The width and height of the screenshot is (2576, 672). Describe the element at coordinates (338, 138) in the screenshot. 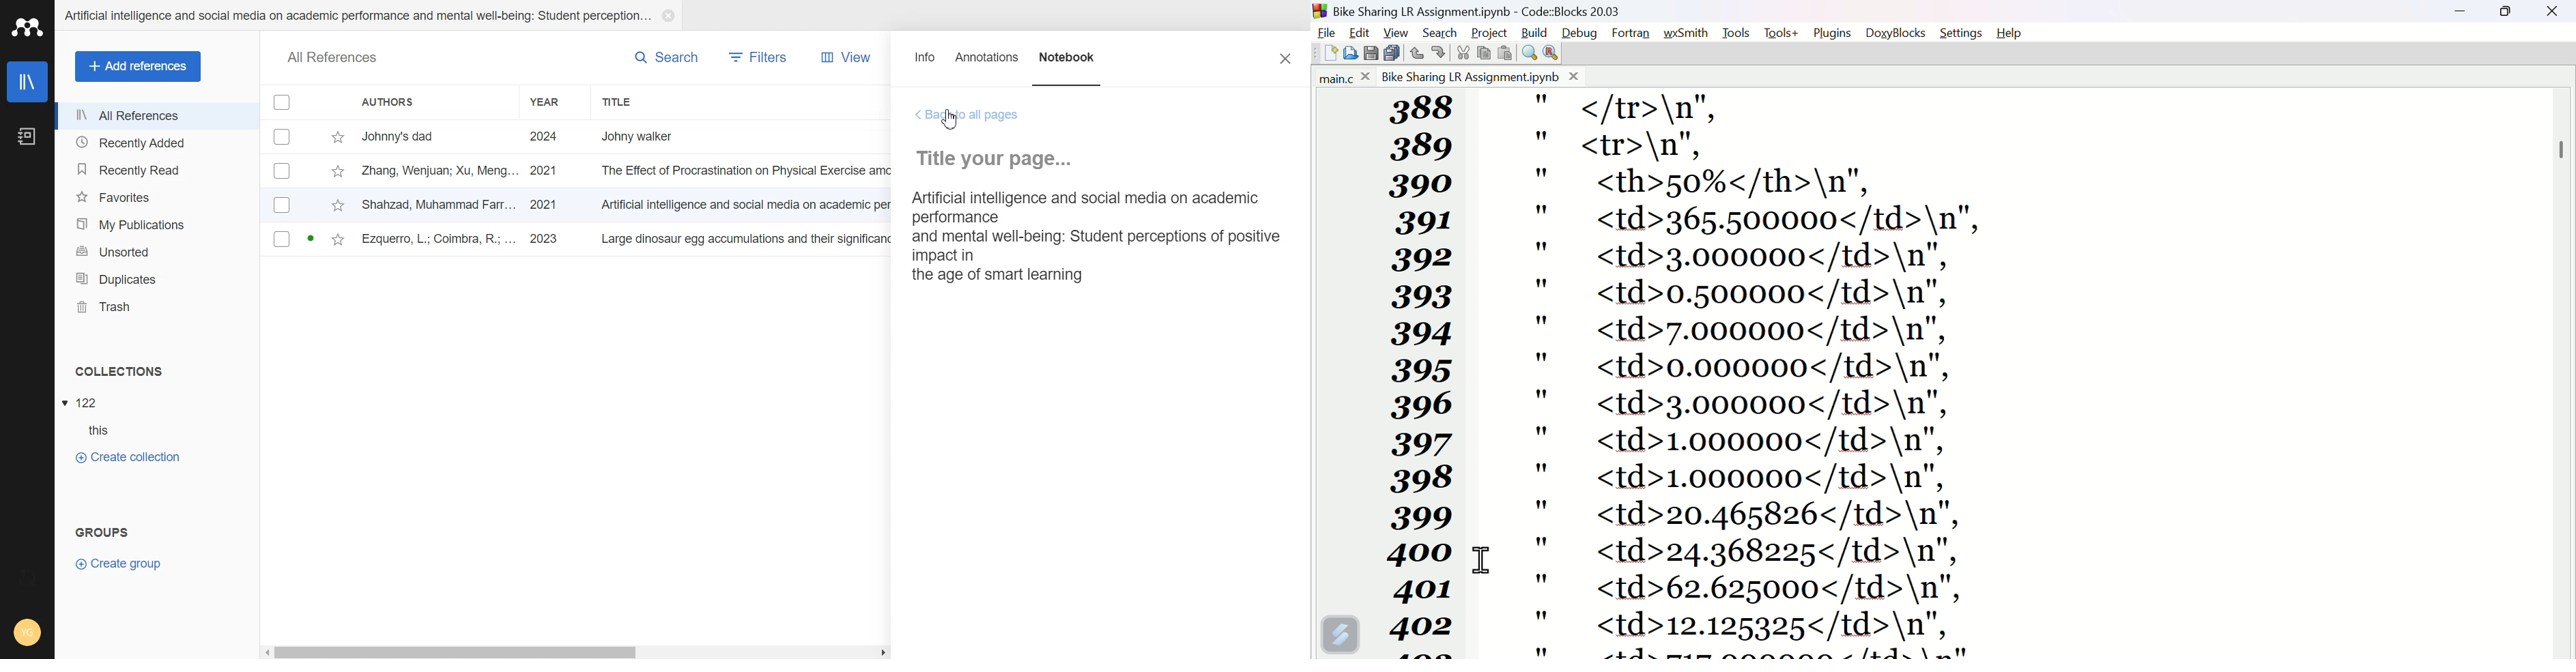

I see `star` at that location.